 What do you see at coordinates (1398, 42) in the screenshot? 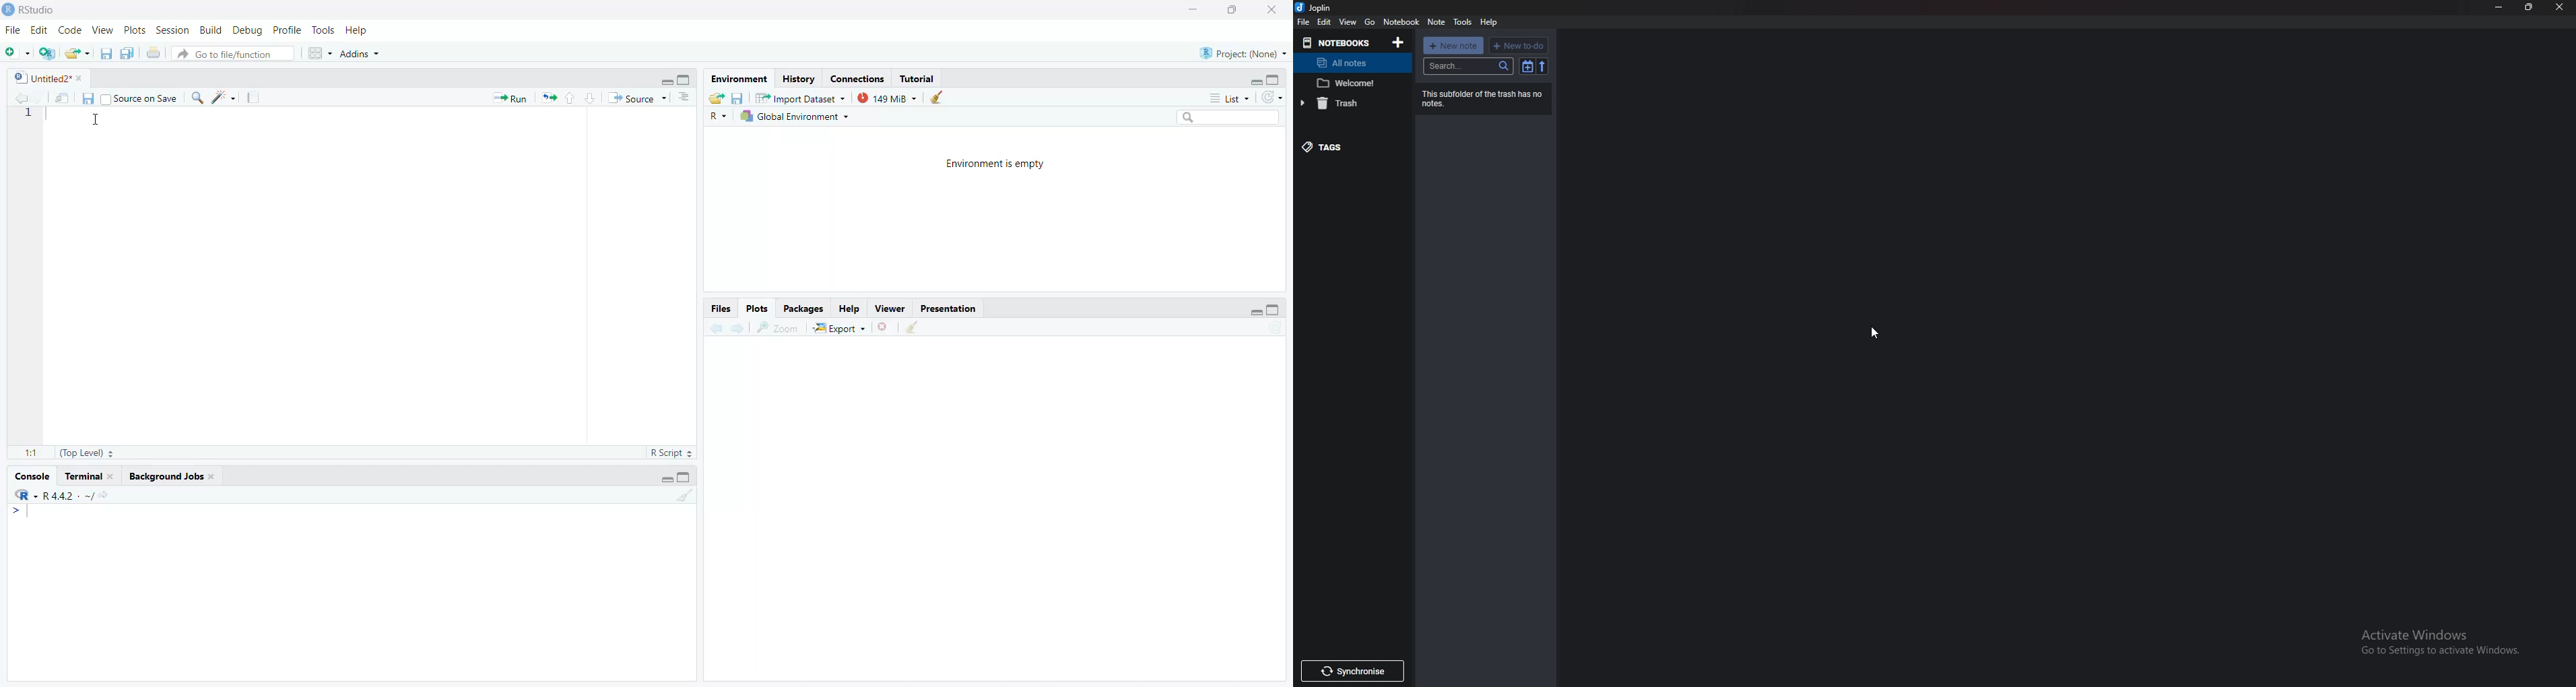
I see `Add notebooks` at bounding box center [1398, 42].